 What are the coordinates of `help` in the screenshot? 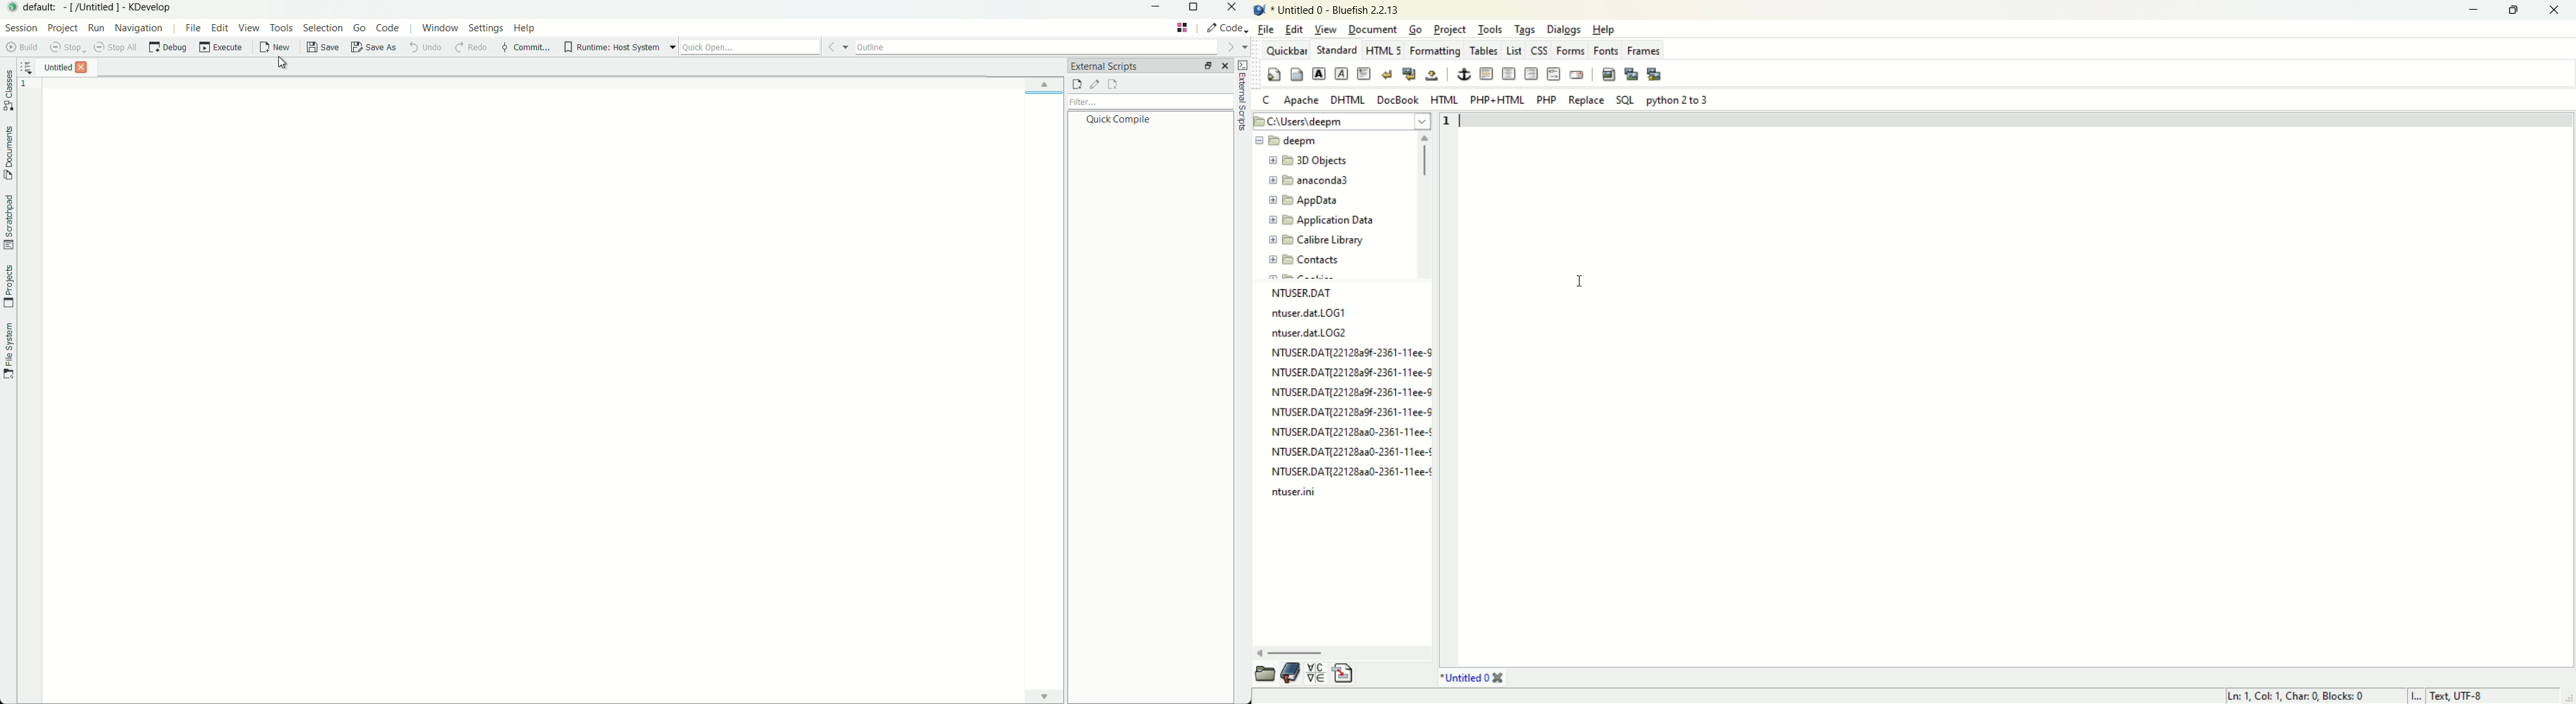 It's located at (1603, 30).